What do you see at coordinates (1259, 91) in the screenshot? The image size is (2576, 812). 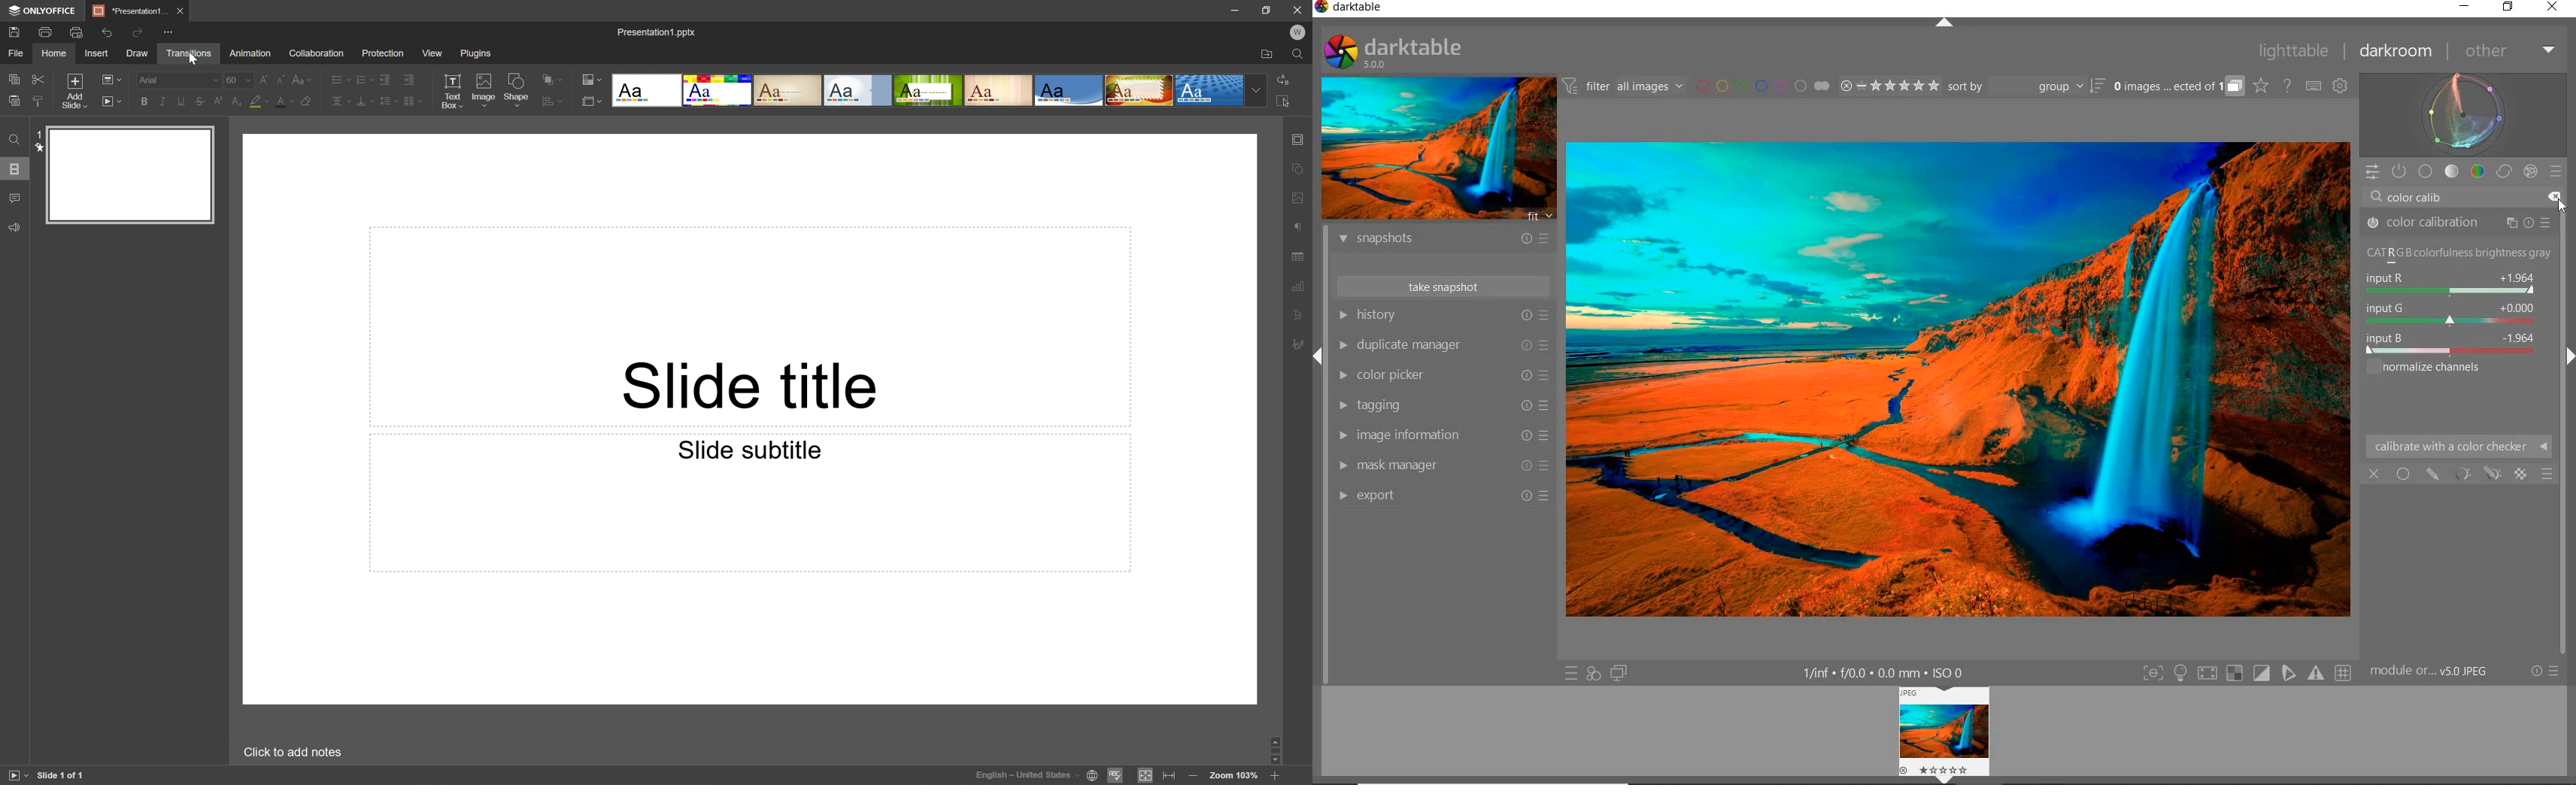 I see `Drop Down` at bounding box center [1259, 91].